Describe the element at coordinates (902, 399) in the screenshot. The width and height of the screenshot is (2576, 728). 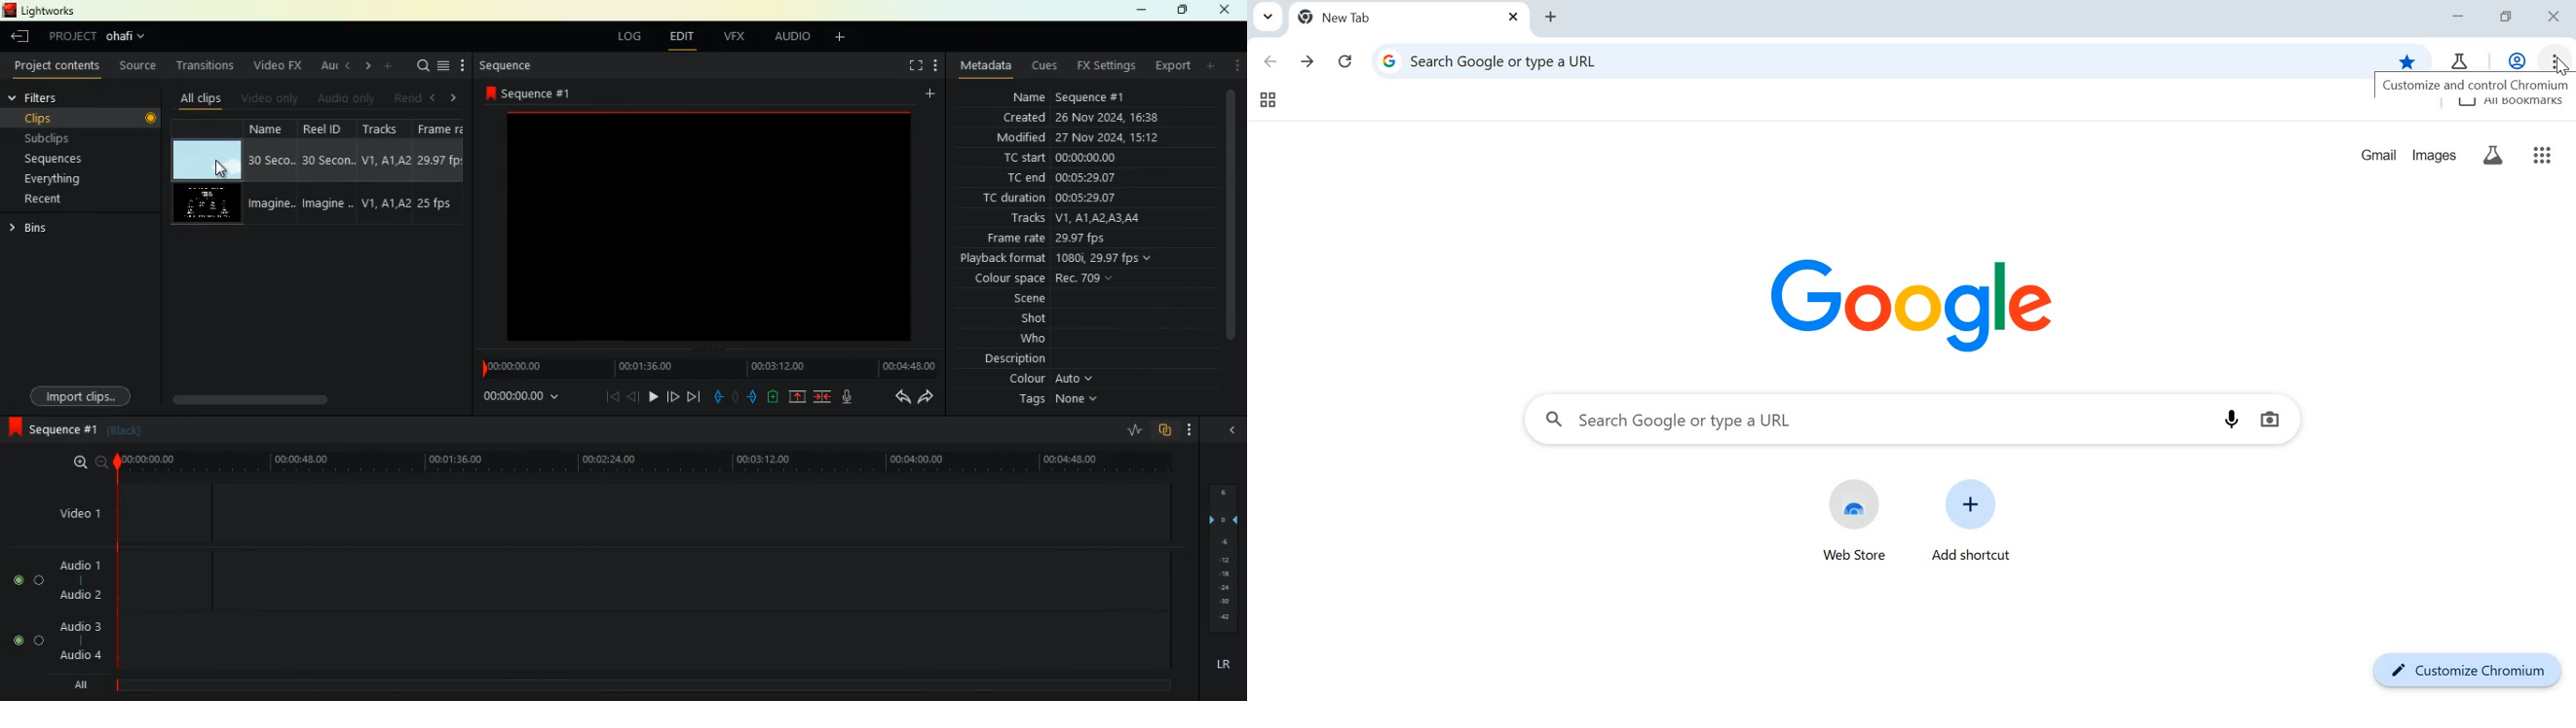
I see `back` at that location.